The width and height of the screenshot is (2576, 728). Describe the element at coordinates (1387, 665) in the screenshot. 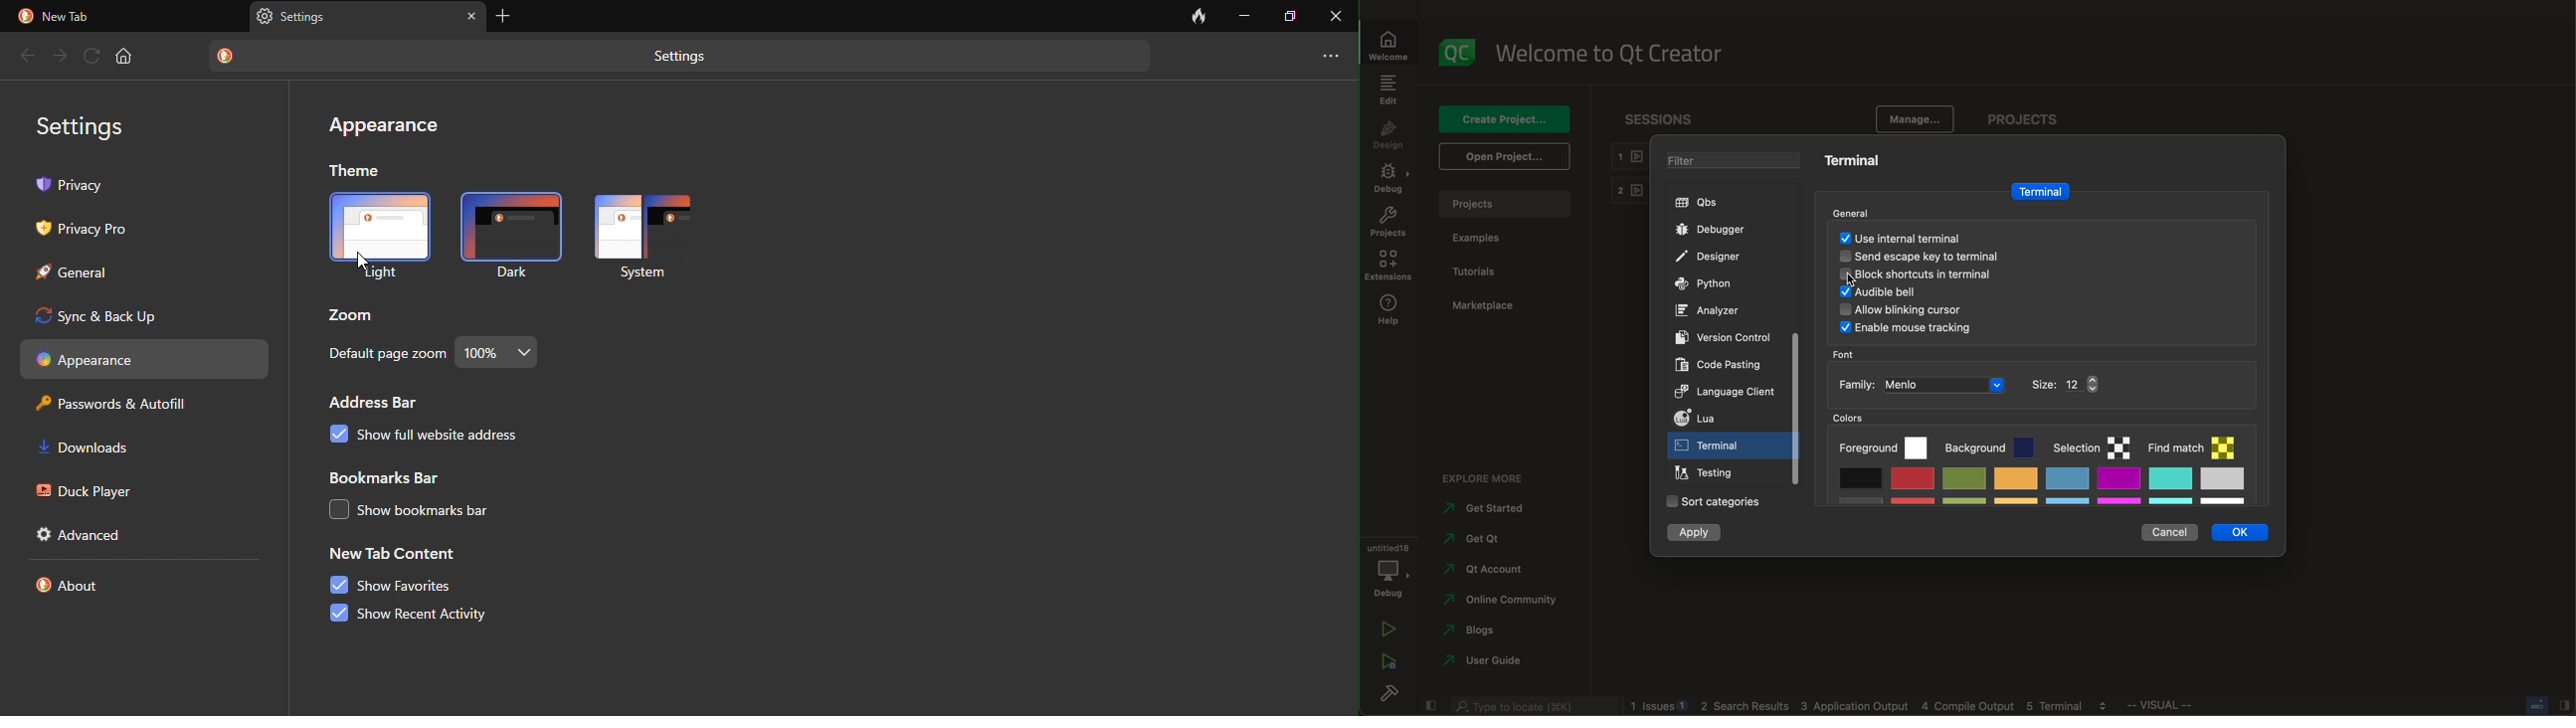

I see `run debug` at that location.